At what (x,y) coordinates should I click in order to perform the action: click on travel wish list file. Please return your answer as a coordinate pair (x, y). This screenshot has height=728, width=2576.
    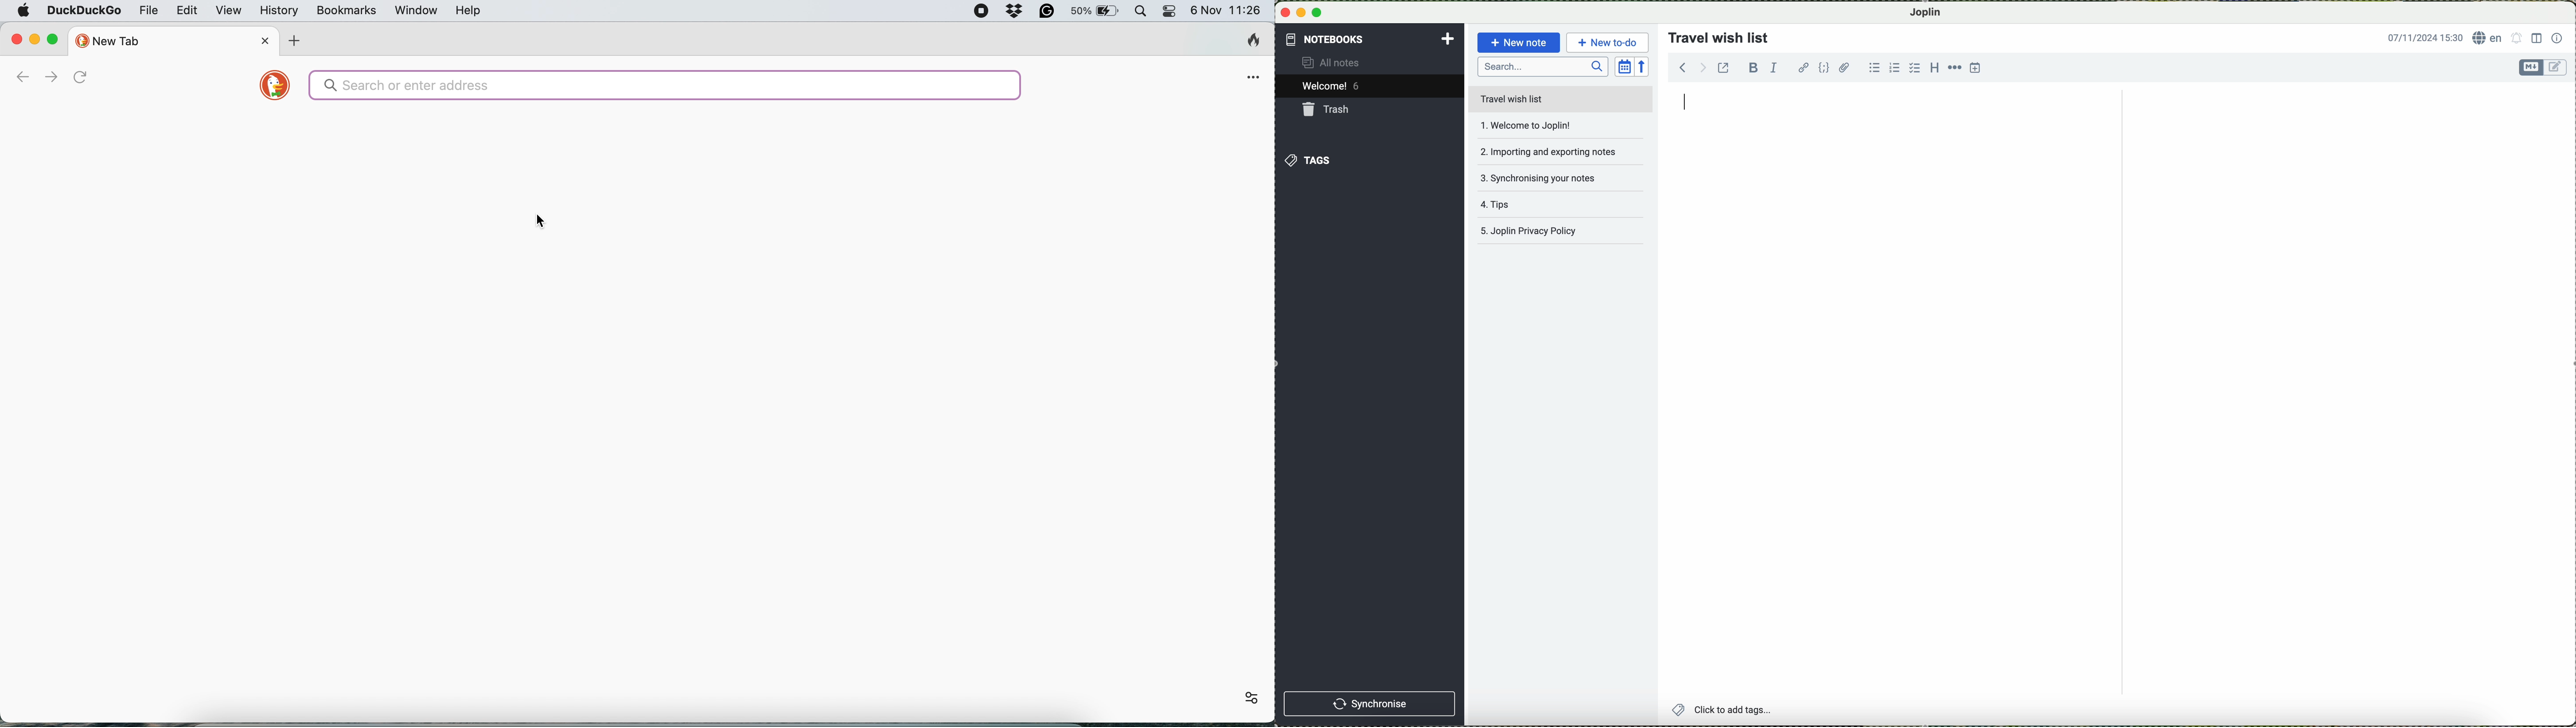
    Looking at the image, I should click on (1560, 99).